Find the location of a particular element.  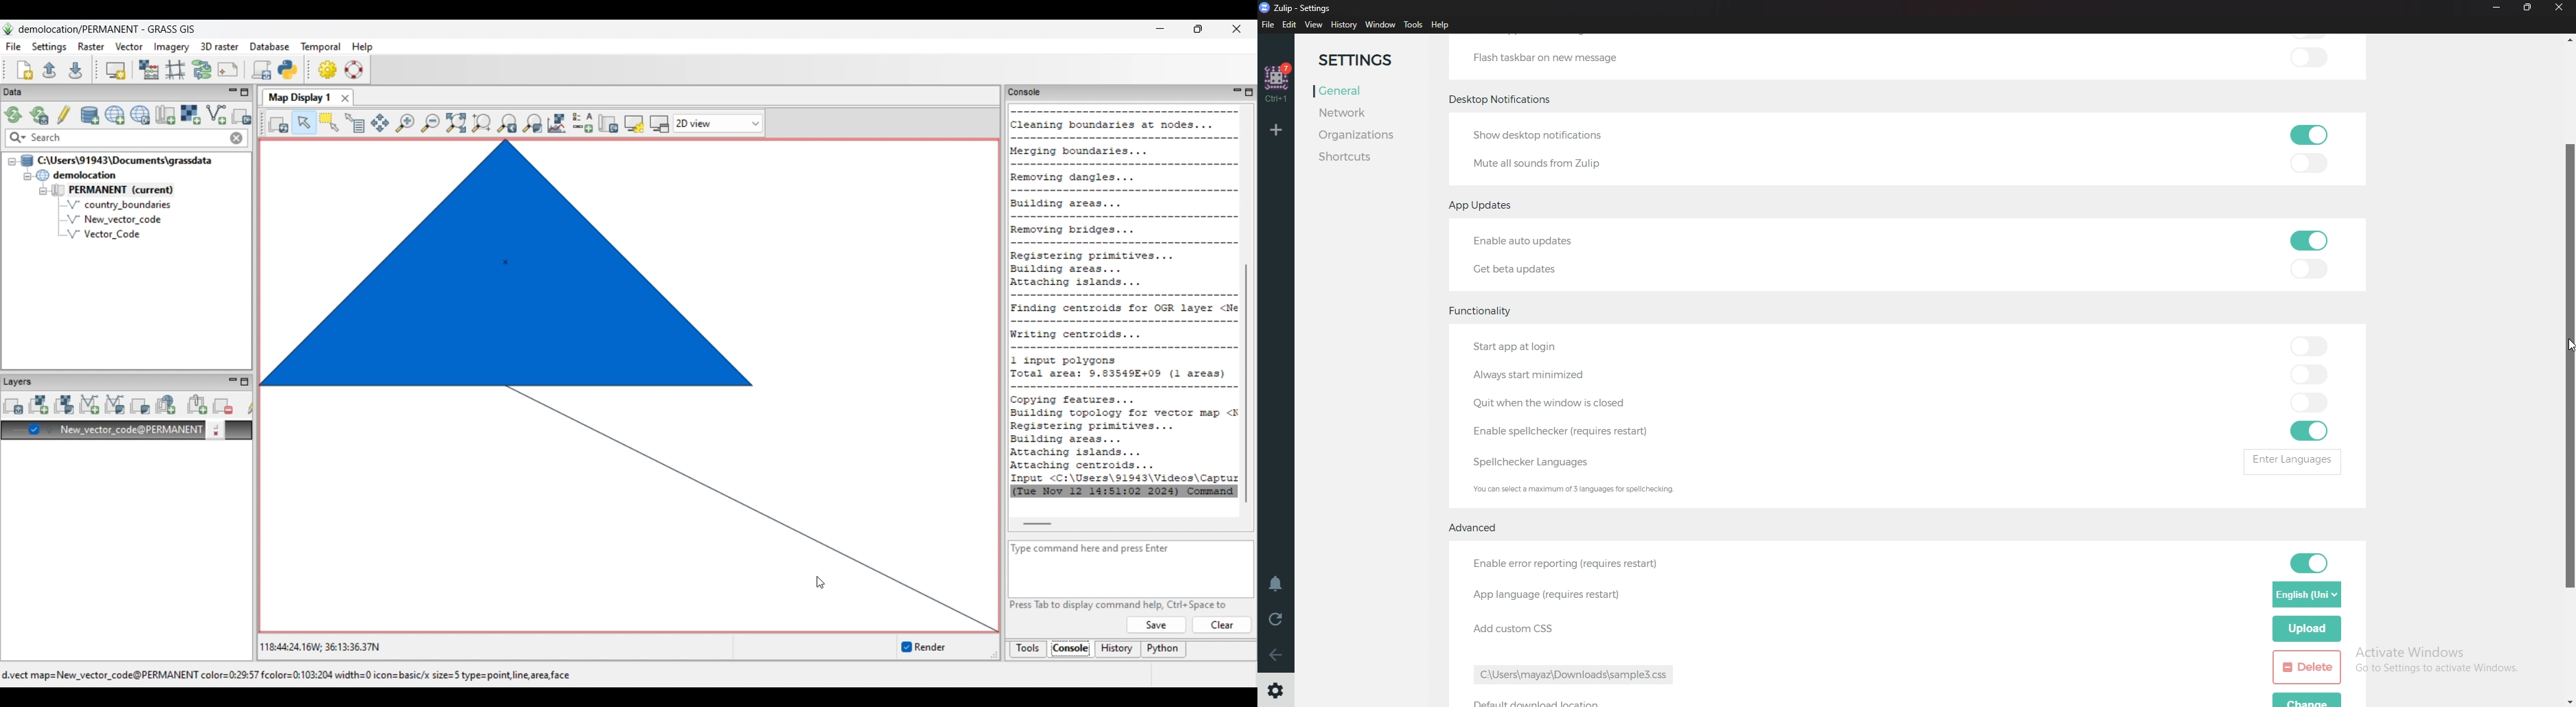

Add custom css is located at coordinates (1511, 630).